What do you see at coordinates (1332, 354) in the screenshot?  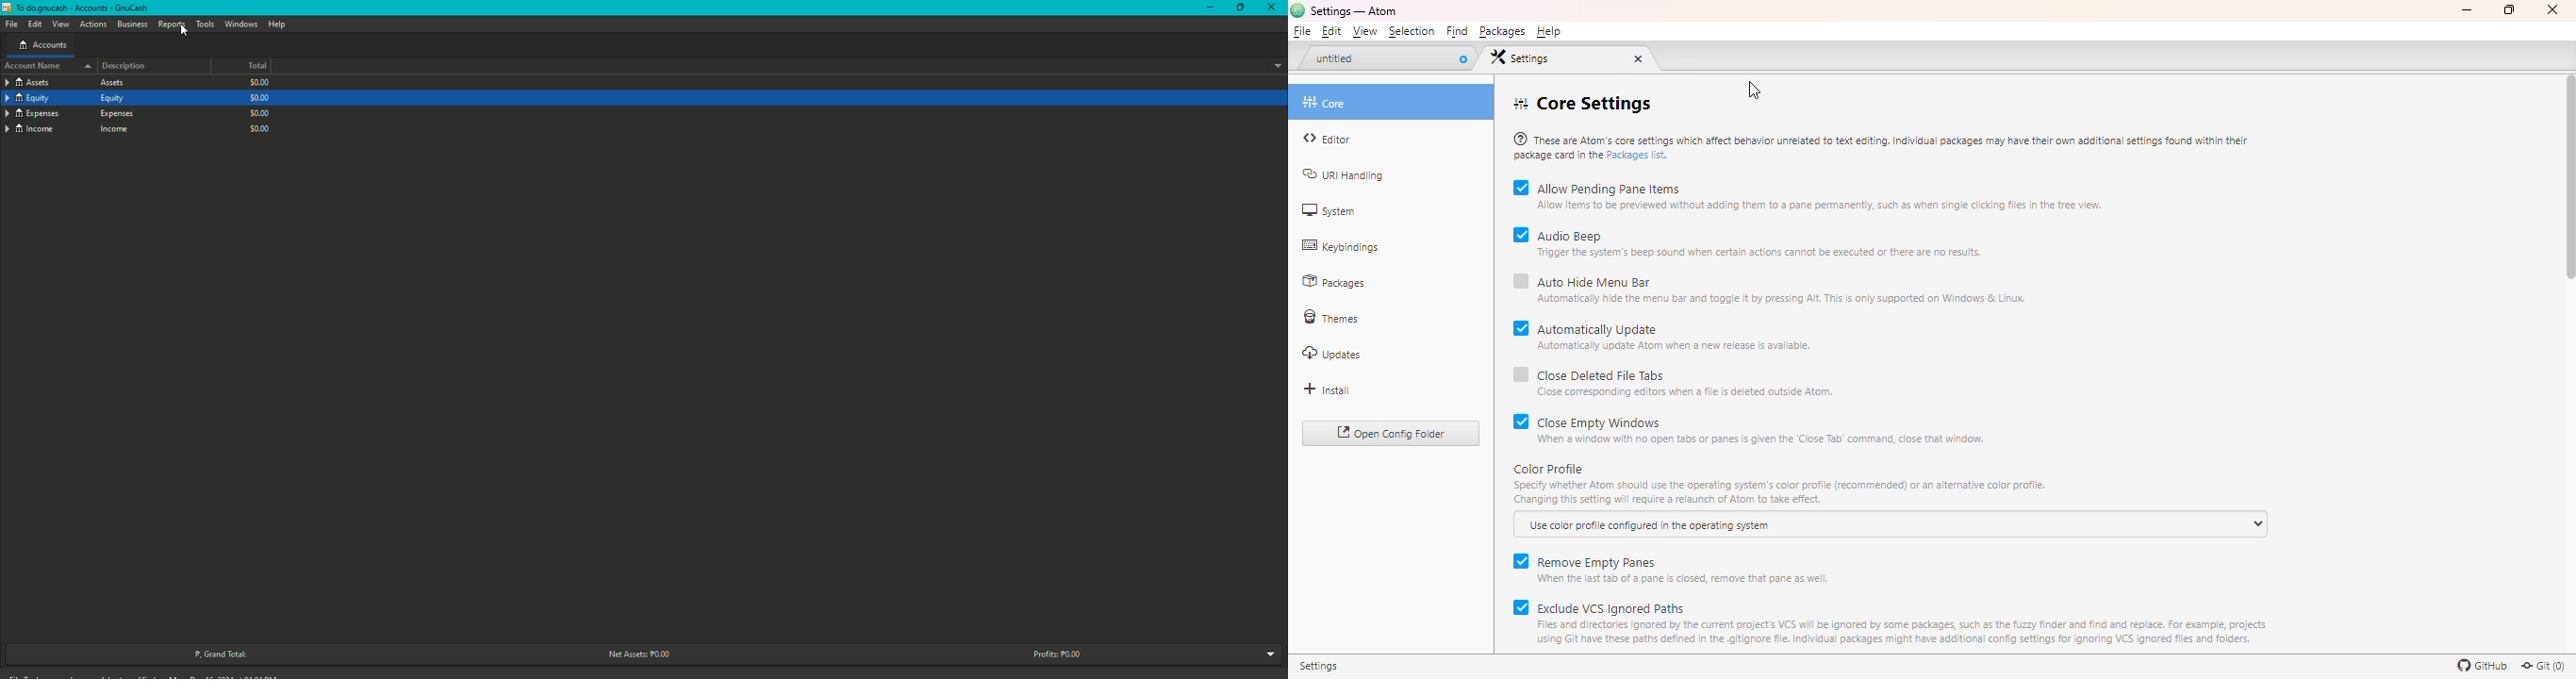 I see `updates` at bounding box center [1332, 354].